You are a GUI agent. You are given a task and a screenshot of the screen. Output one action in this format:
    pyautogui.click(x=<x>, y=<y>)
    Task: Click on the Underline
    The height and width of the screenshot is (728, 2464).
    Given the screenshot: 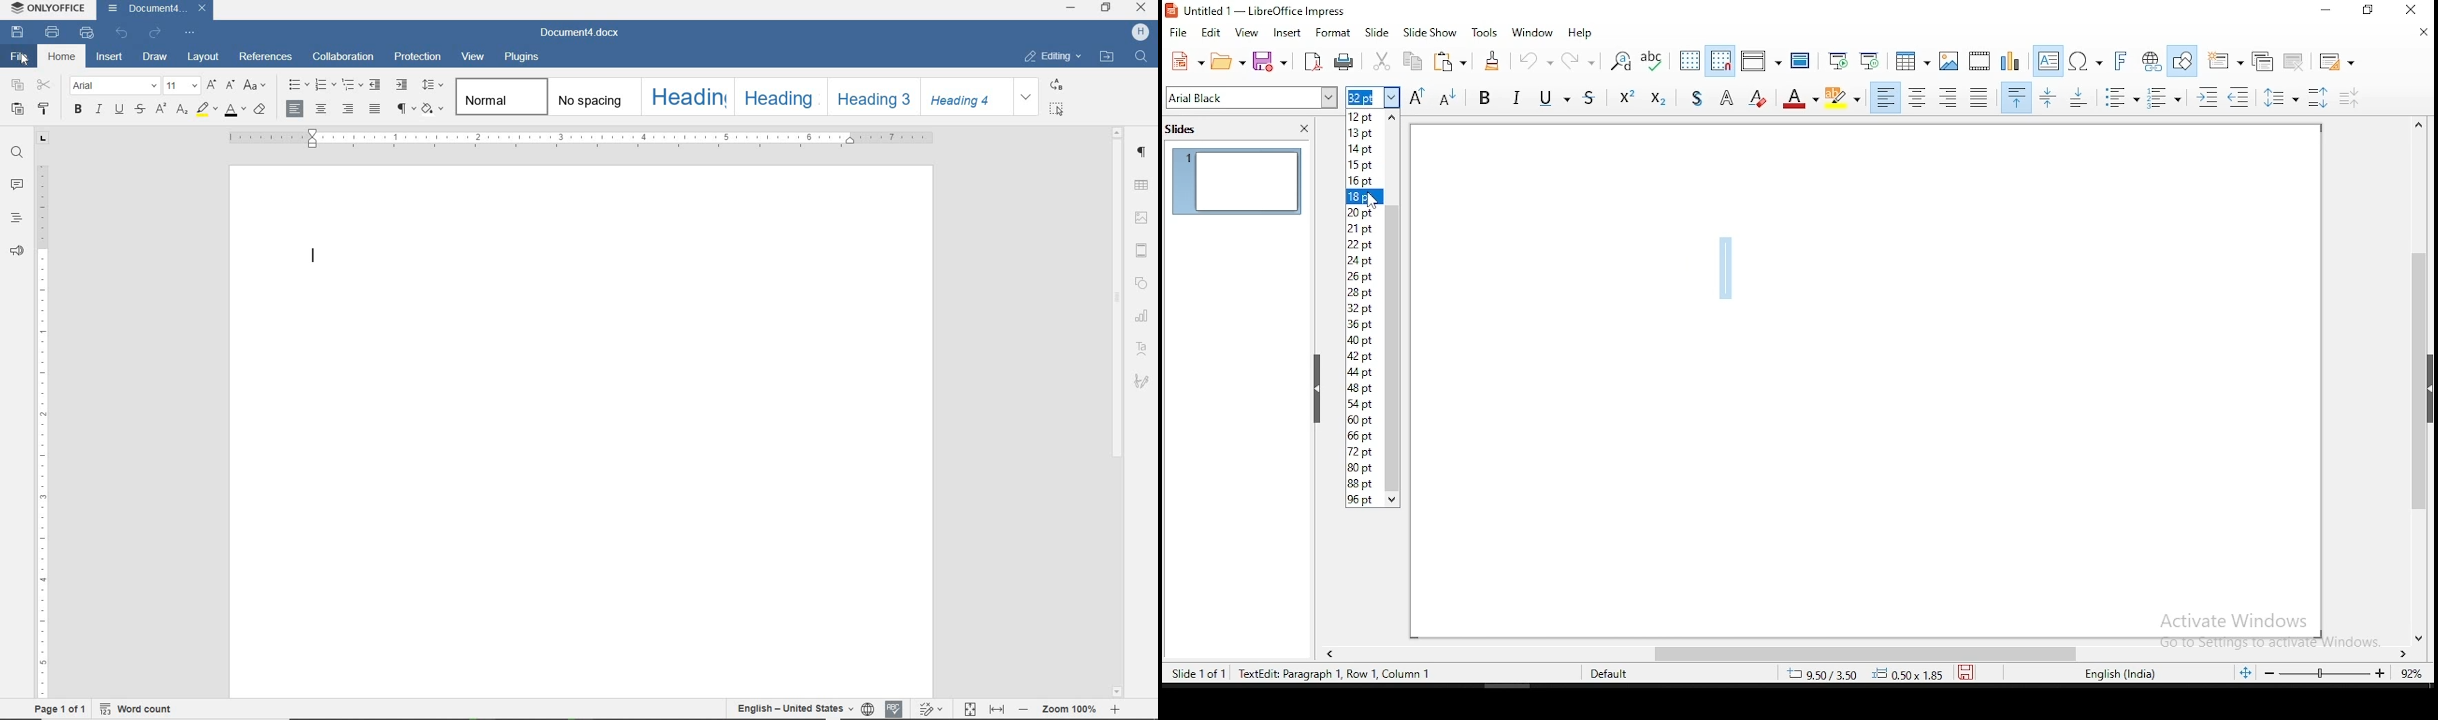 What is the action you would take?
    pyautogui.click(x=1553, y=96)
    